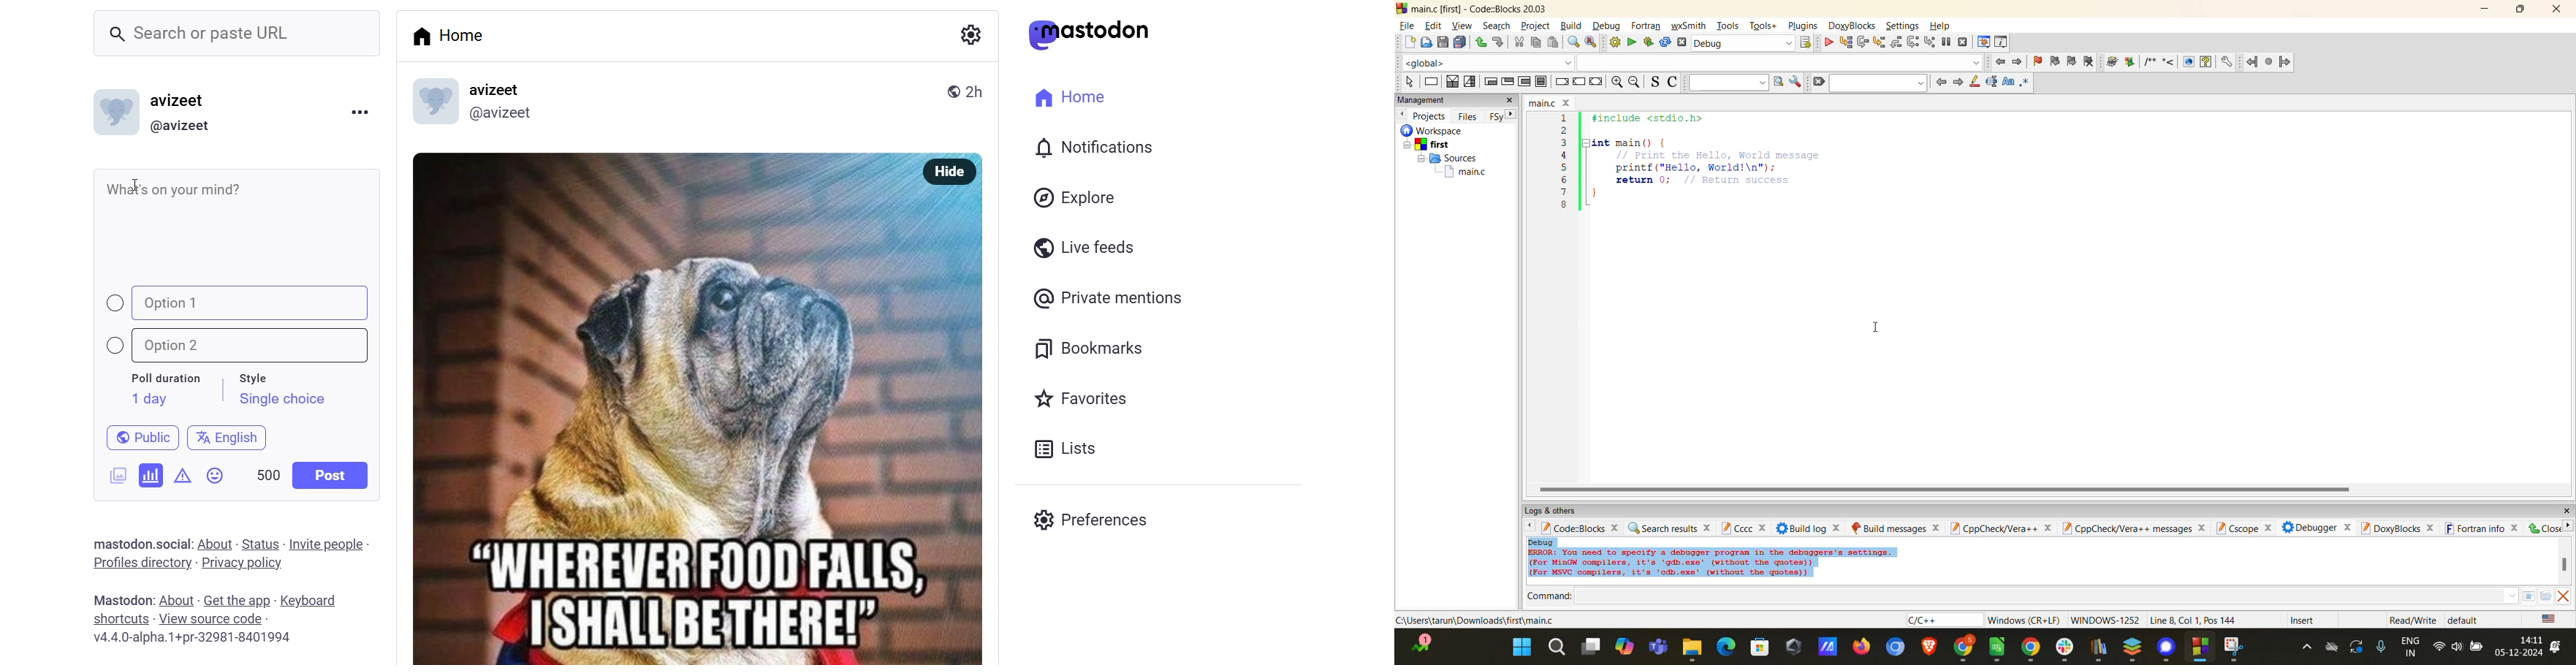  I want to click on @avizeet, so click(180, 126).